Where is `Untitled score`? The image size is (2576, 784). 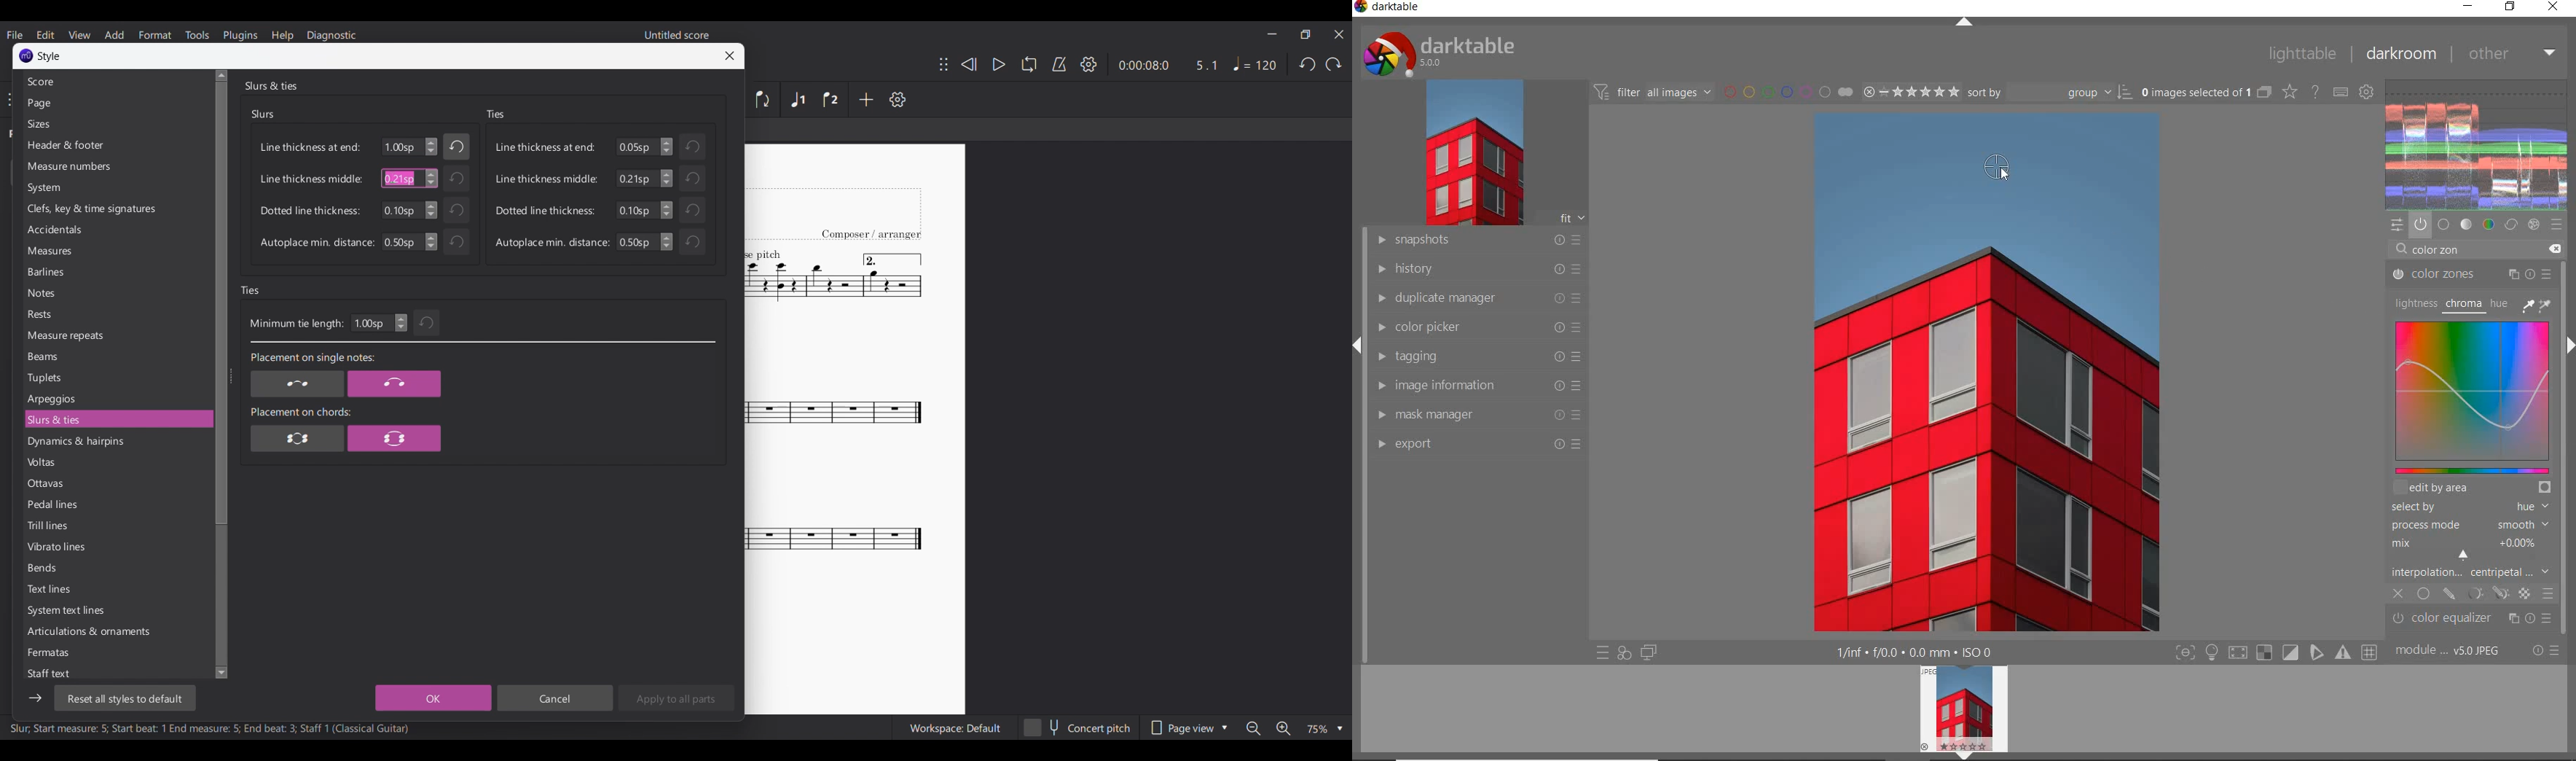 Untitled score is located at coordinates (677, 35).